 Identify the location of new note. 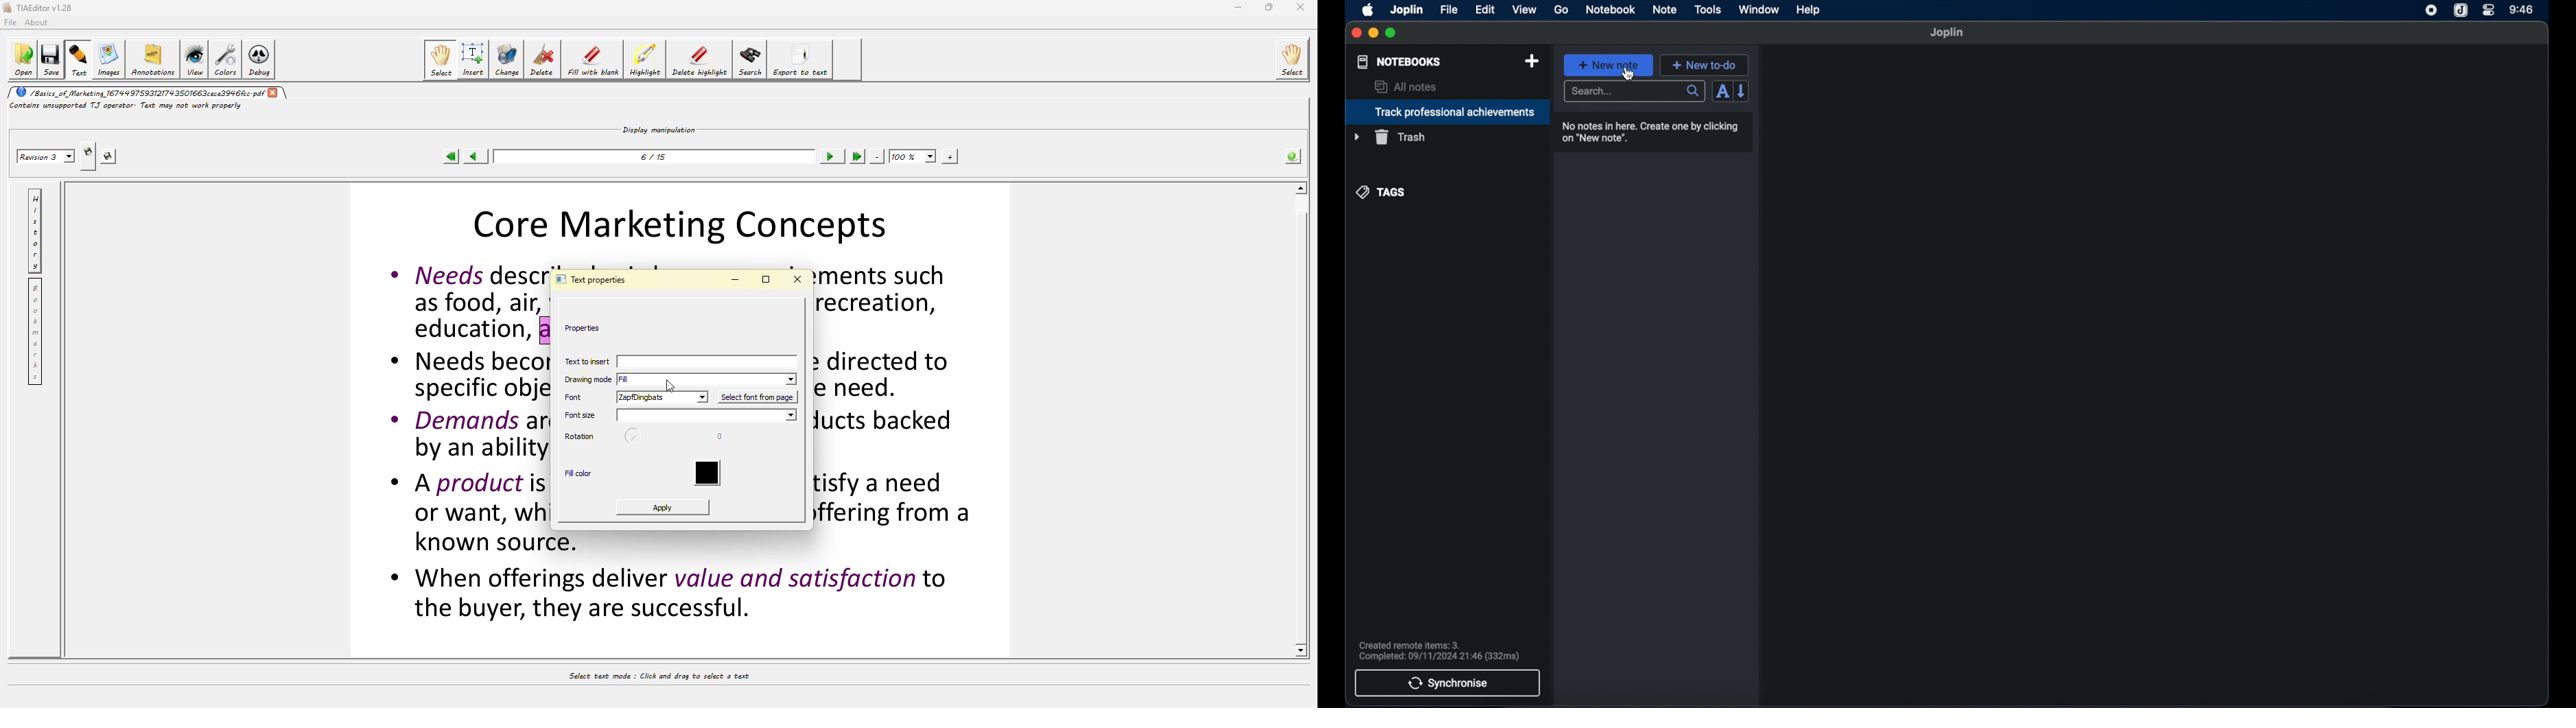
(1608, 64).